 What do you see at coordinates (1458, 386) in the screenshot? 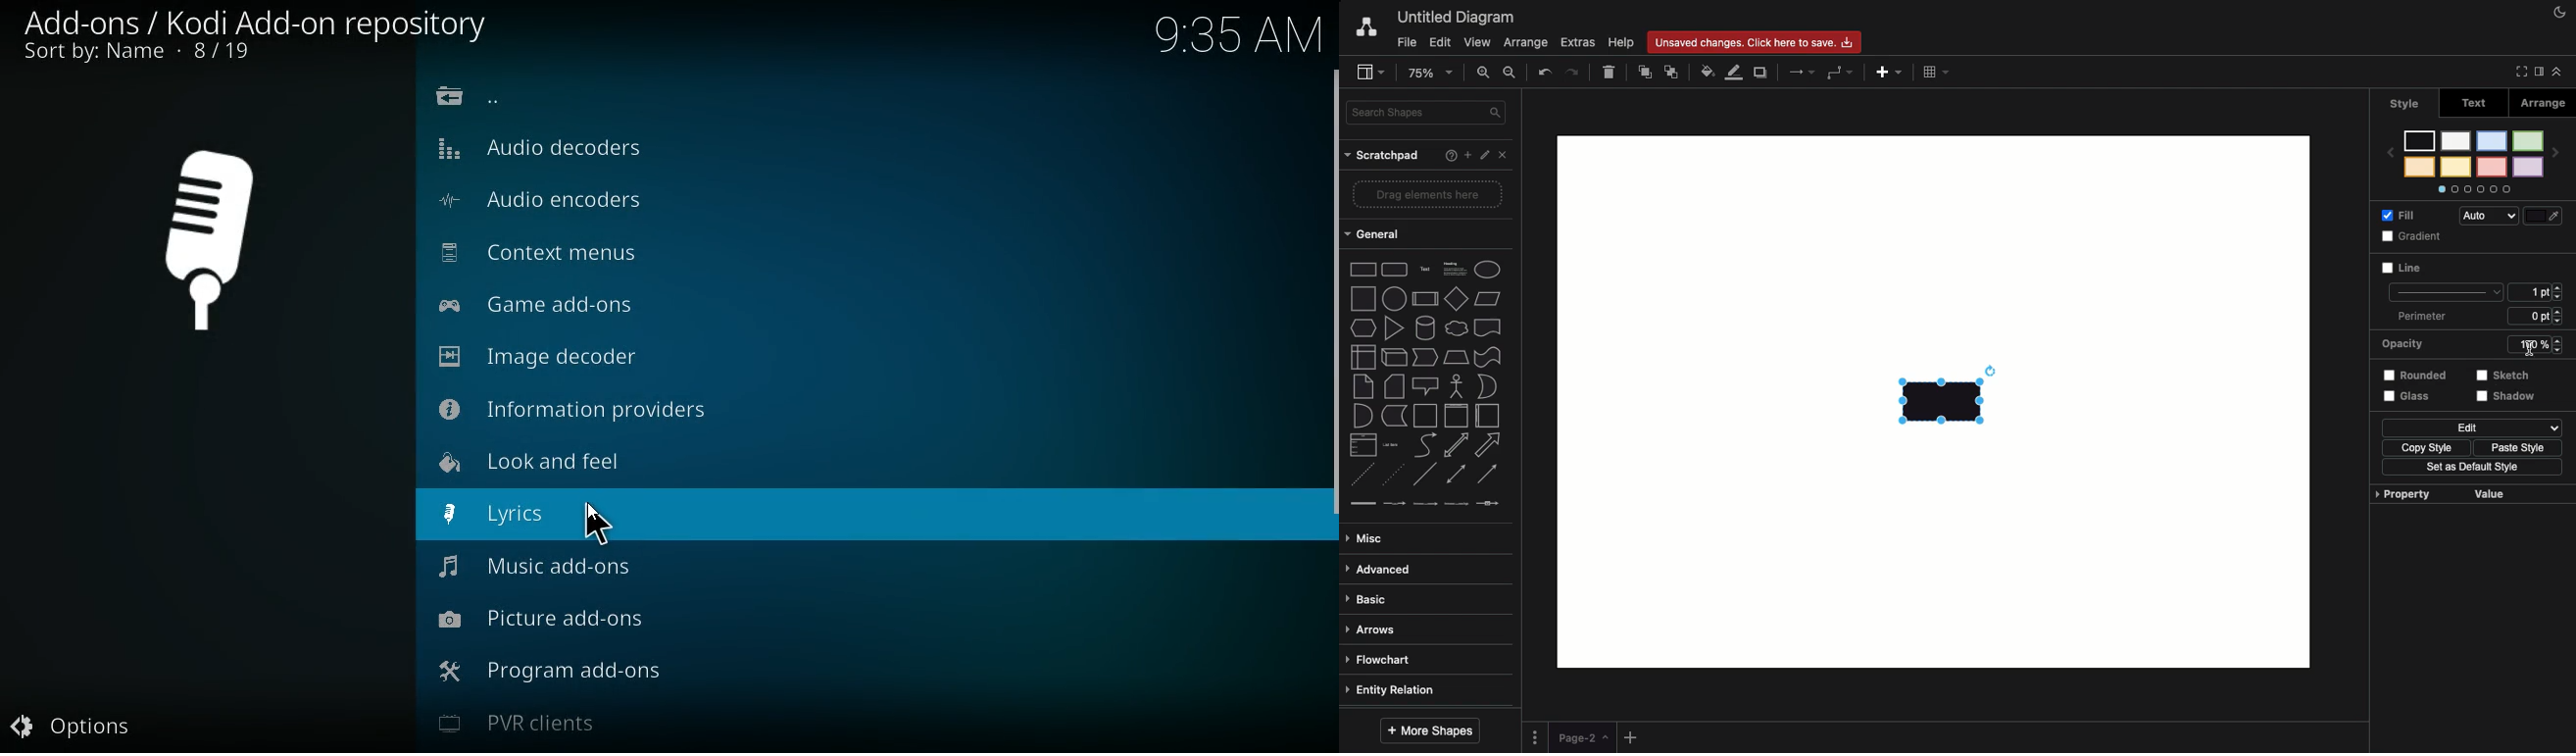
I see `actor` at bounding box center [1458, 386].